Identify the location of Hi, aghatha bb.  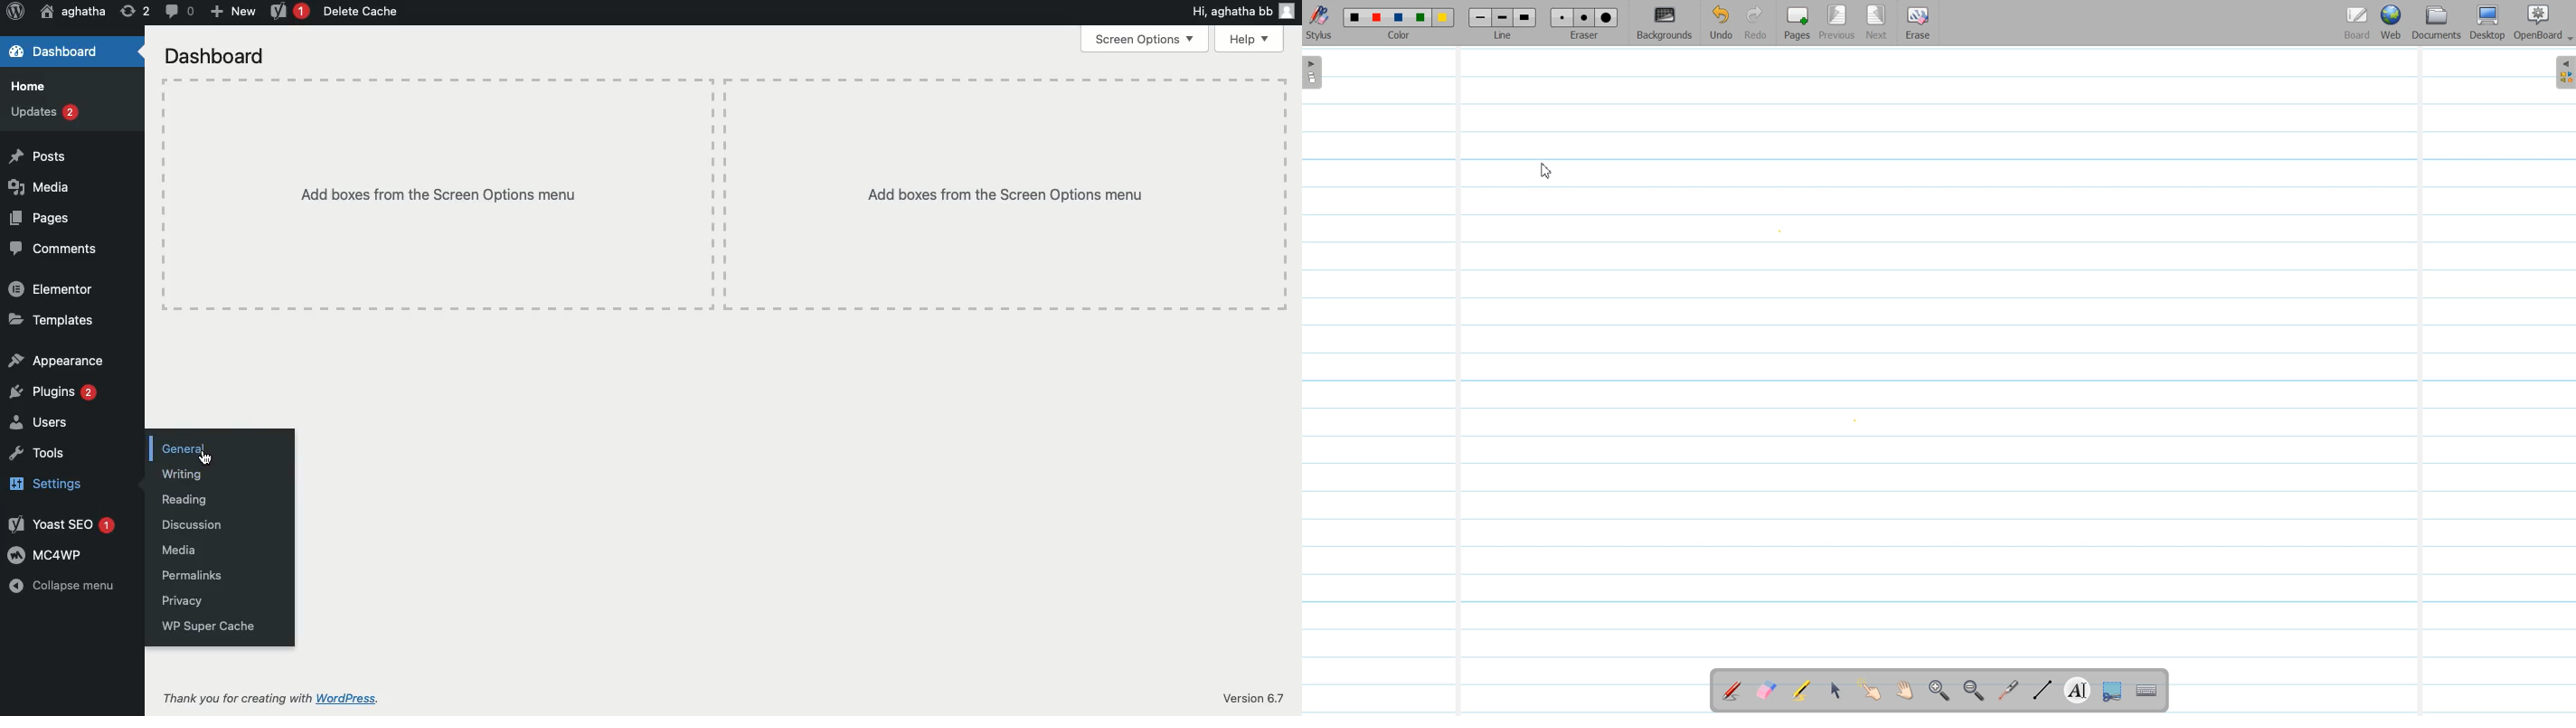
(1238, 12).